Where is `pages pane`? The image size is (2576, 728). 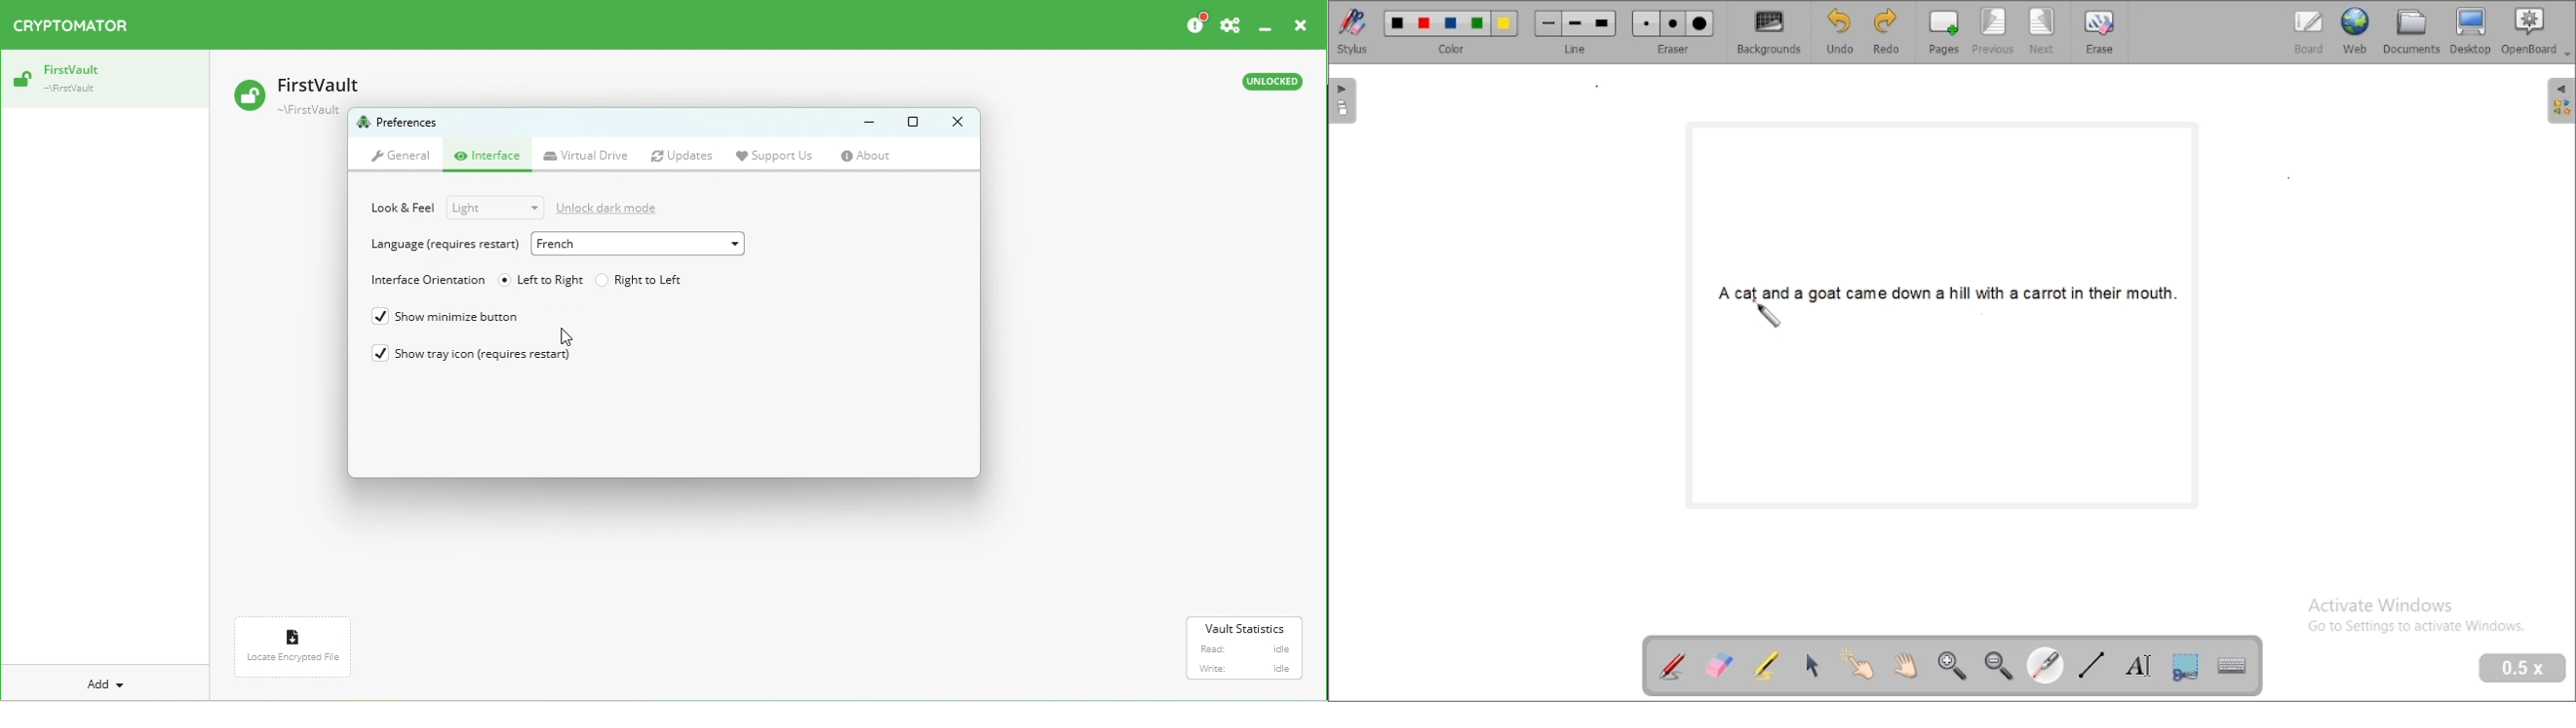
pages pane is located at coordinates (1346, 100).